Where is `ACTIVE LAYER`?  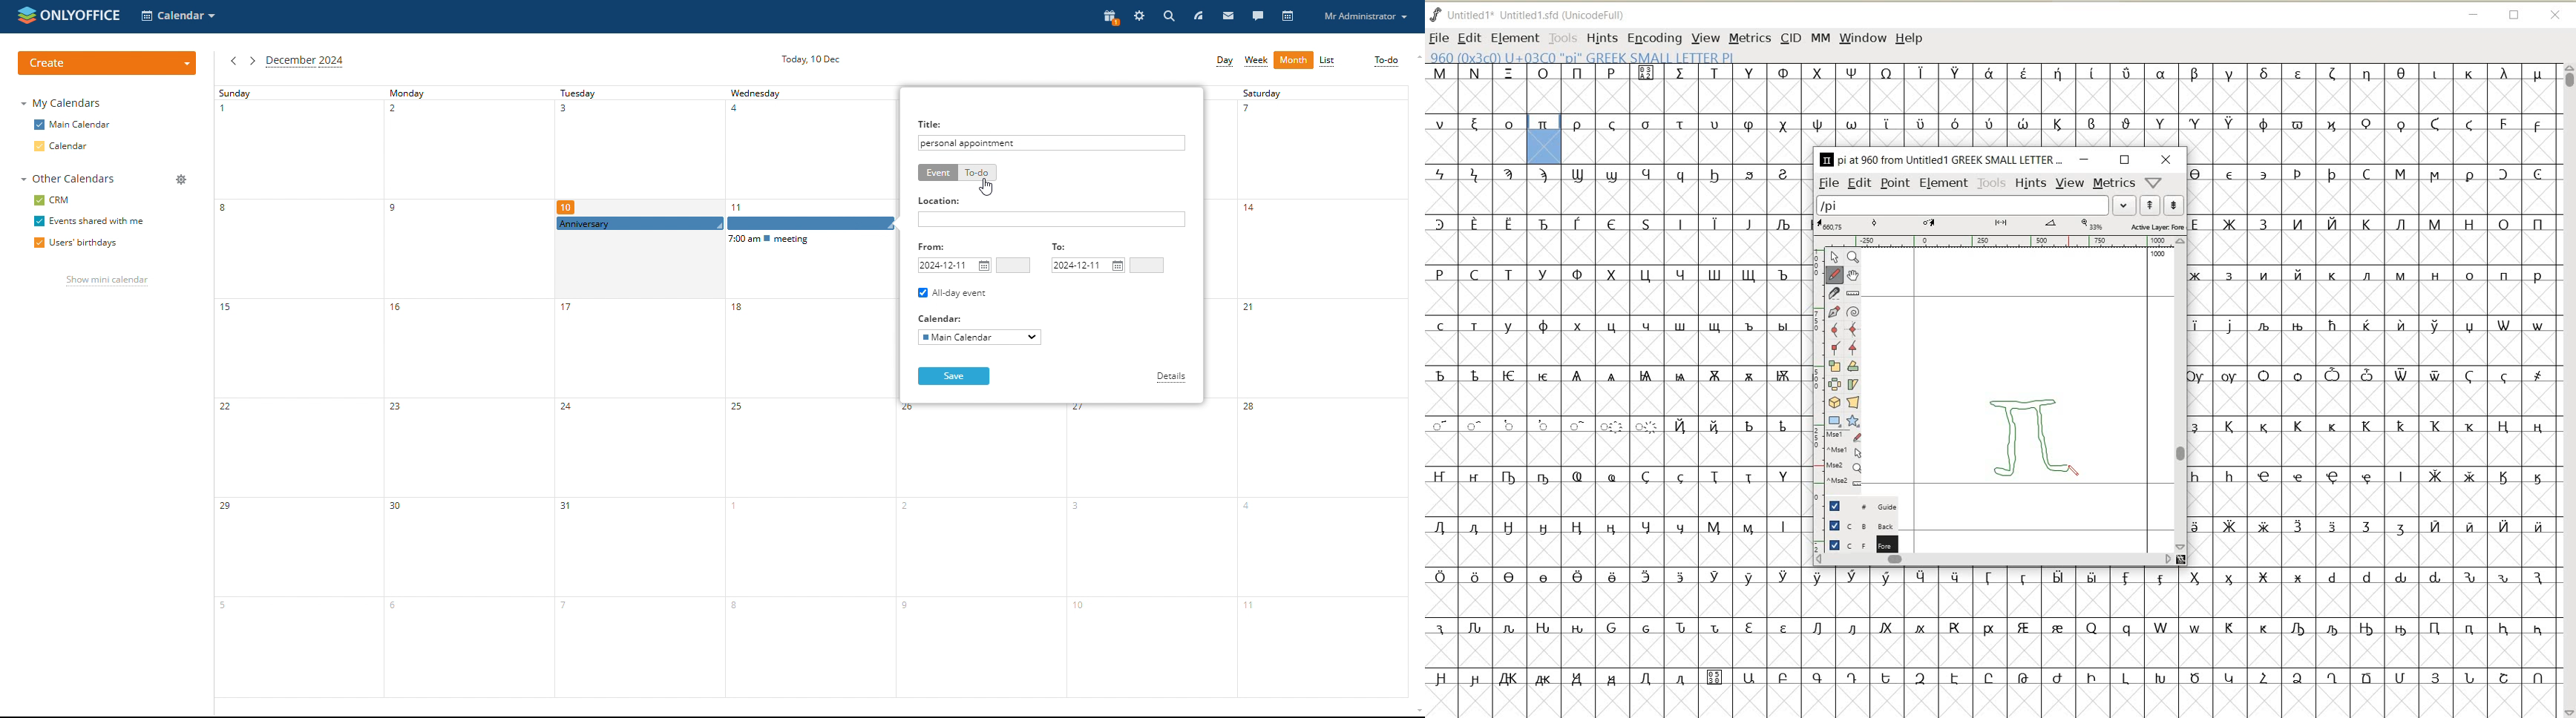 ACTIVE LAYER is located at coordinates (1999, 225).